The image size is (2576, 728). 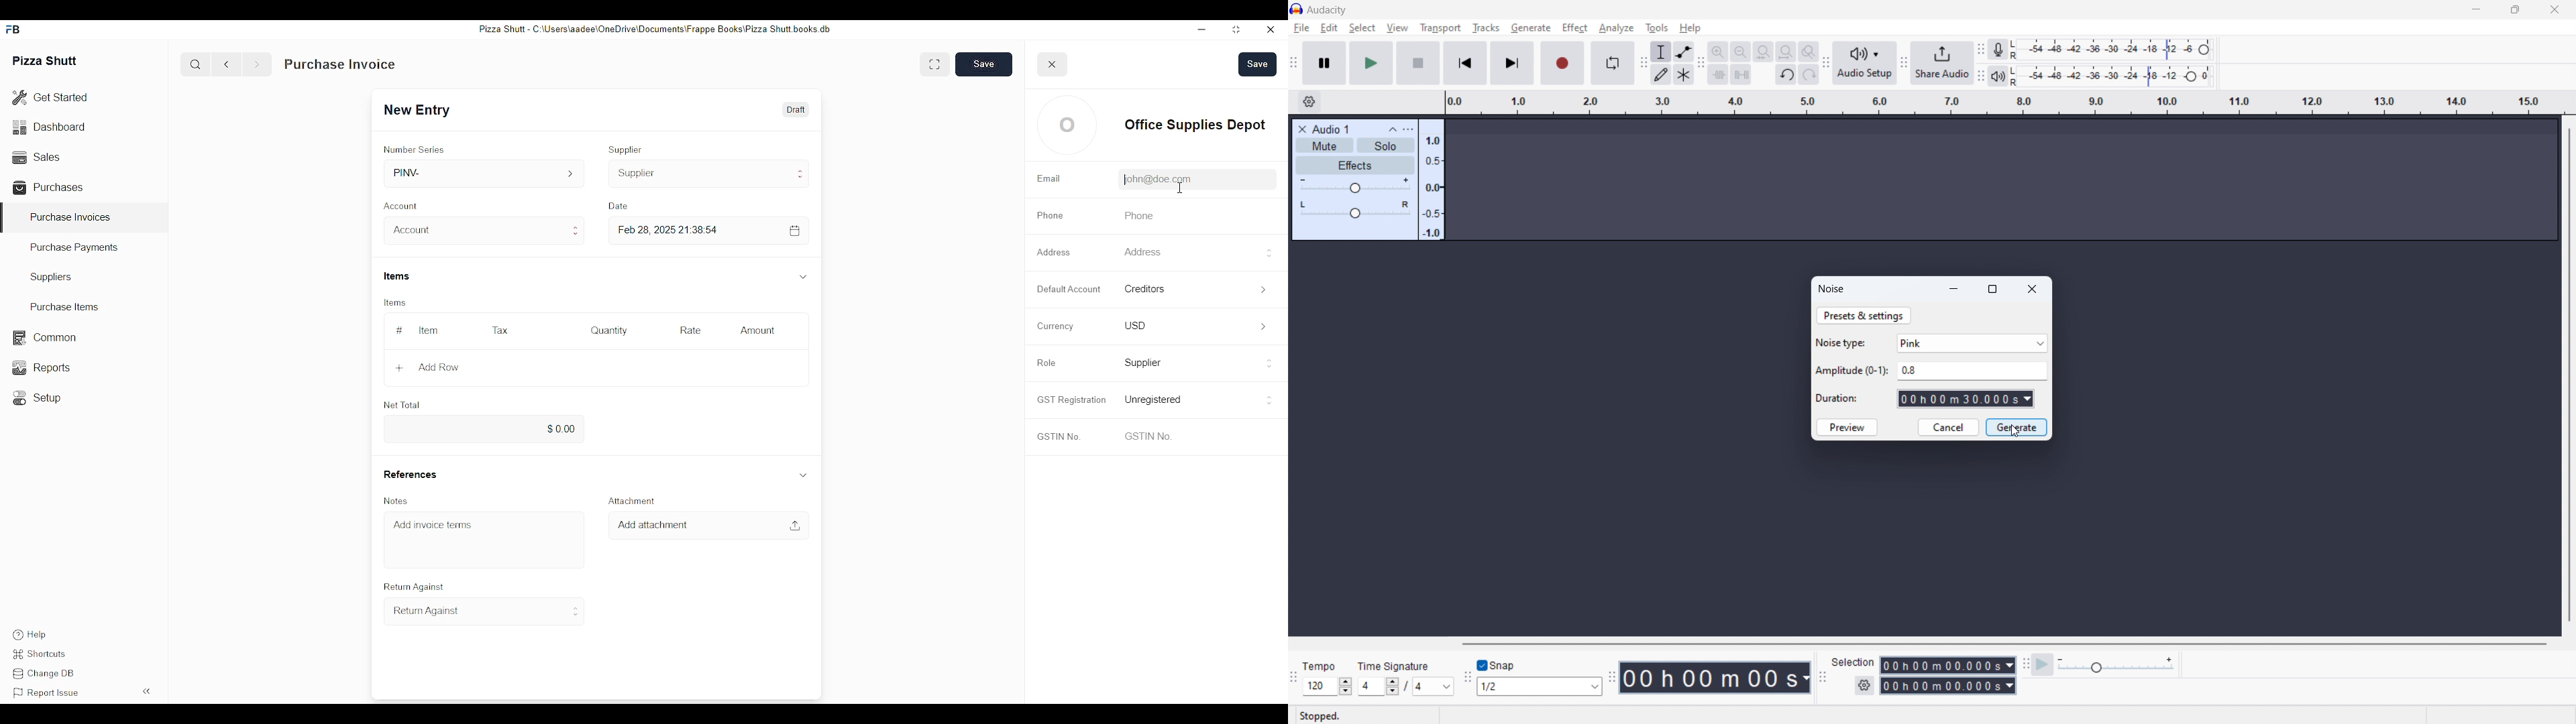 What do you see at coordinates (803, 474) in the screenshot?
I see `down` at bounding box center [803, 474].